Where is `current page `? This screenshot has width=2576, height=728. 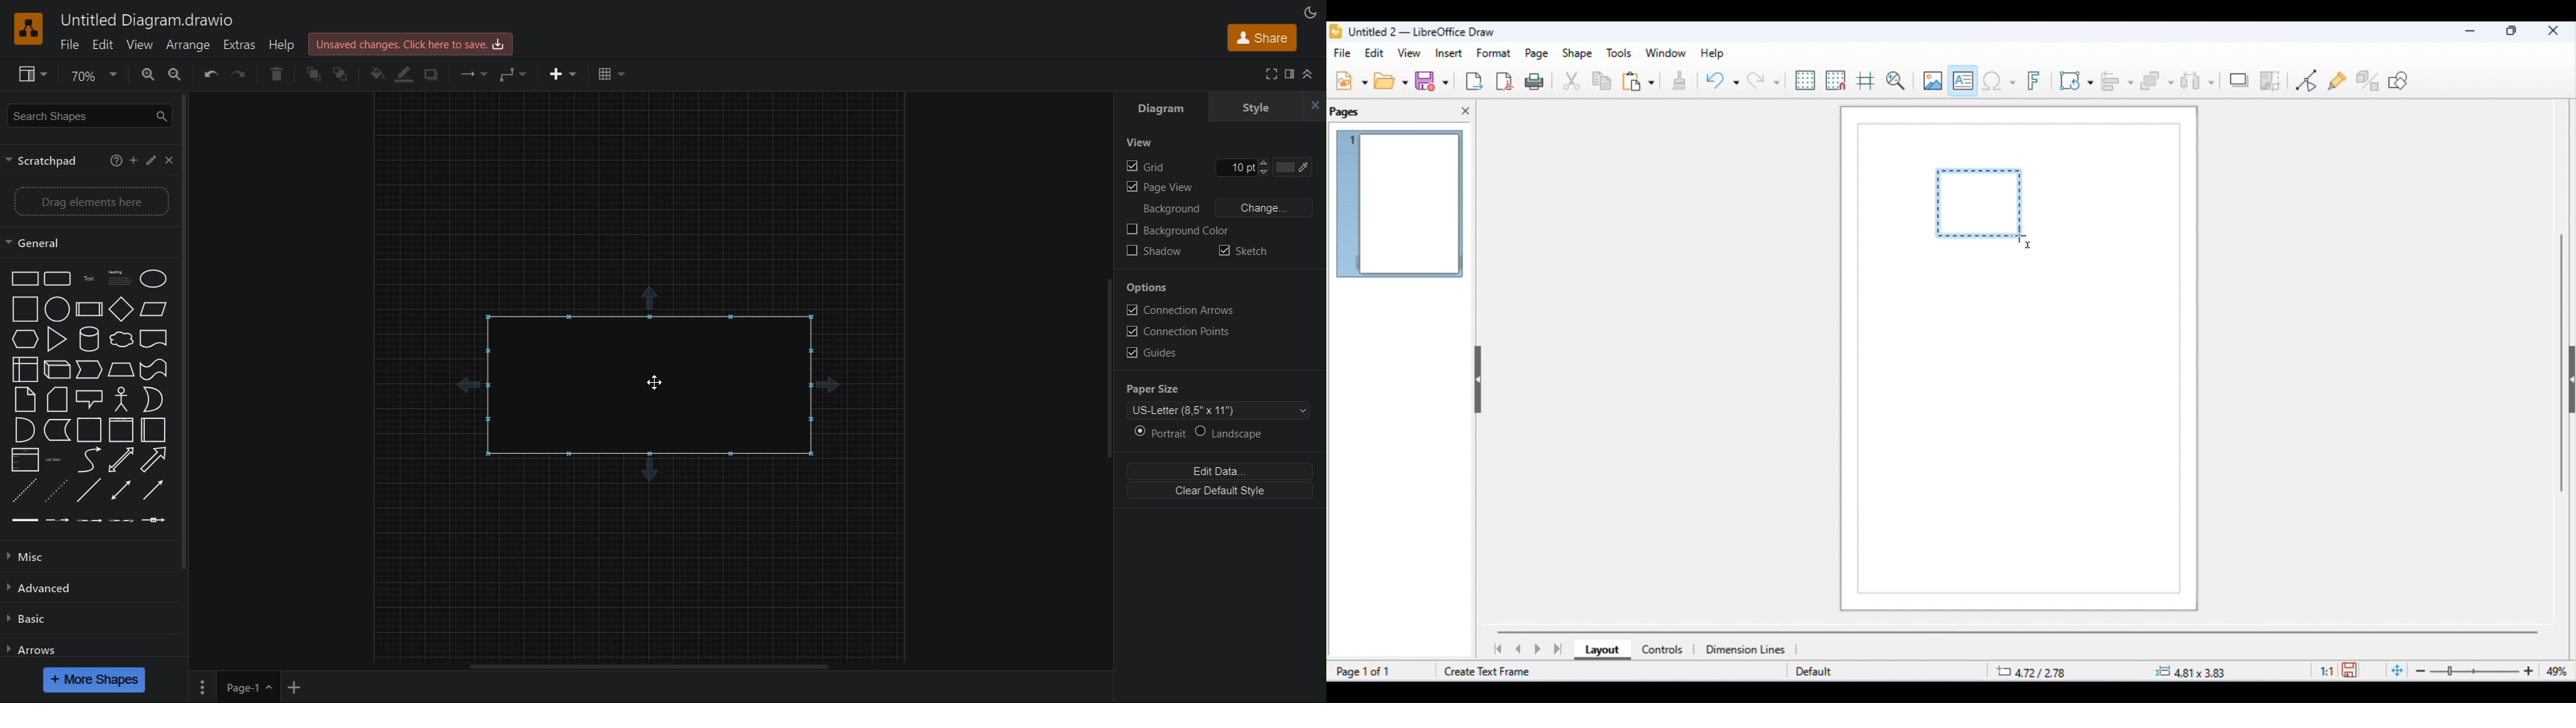
current page  is located at coordinates (1401, 206).